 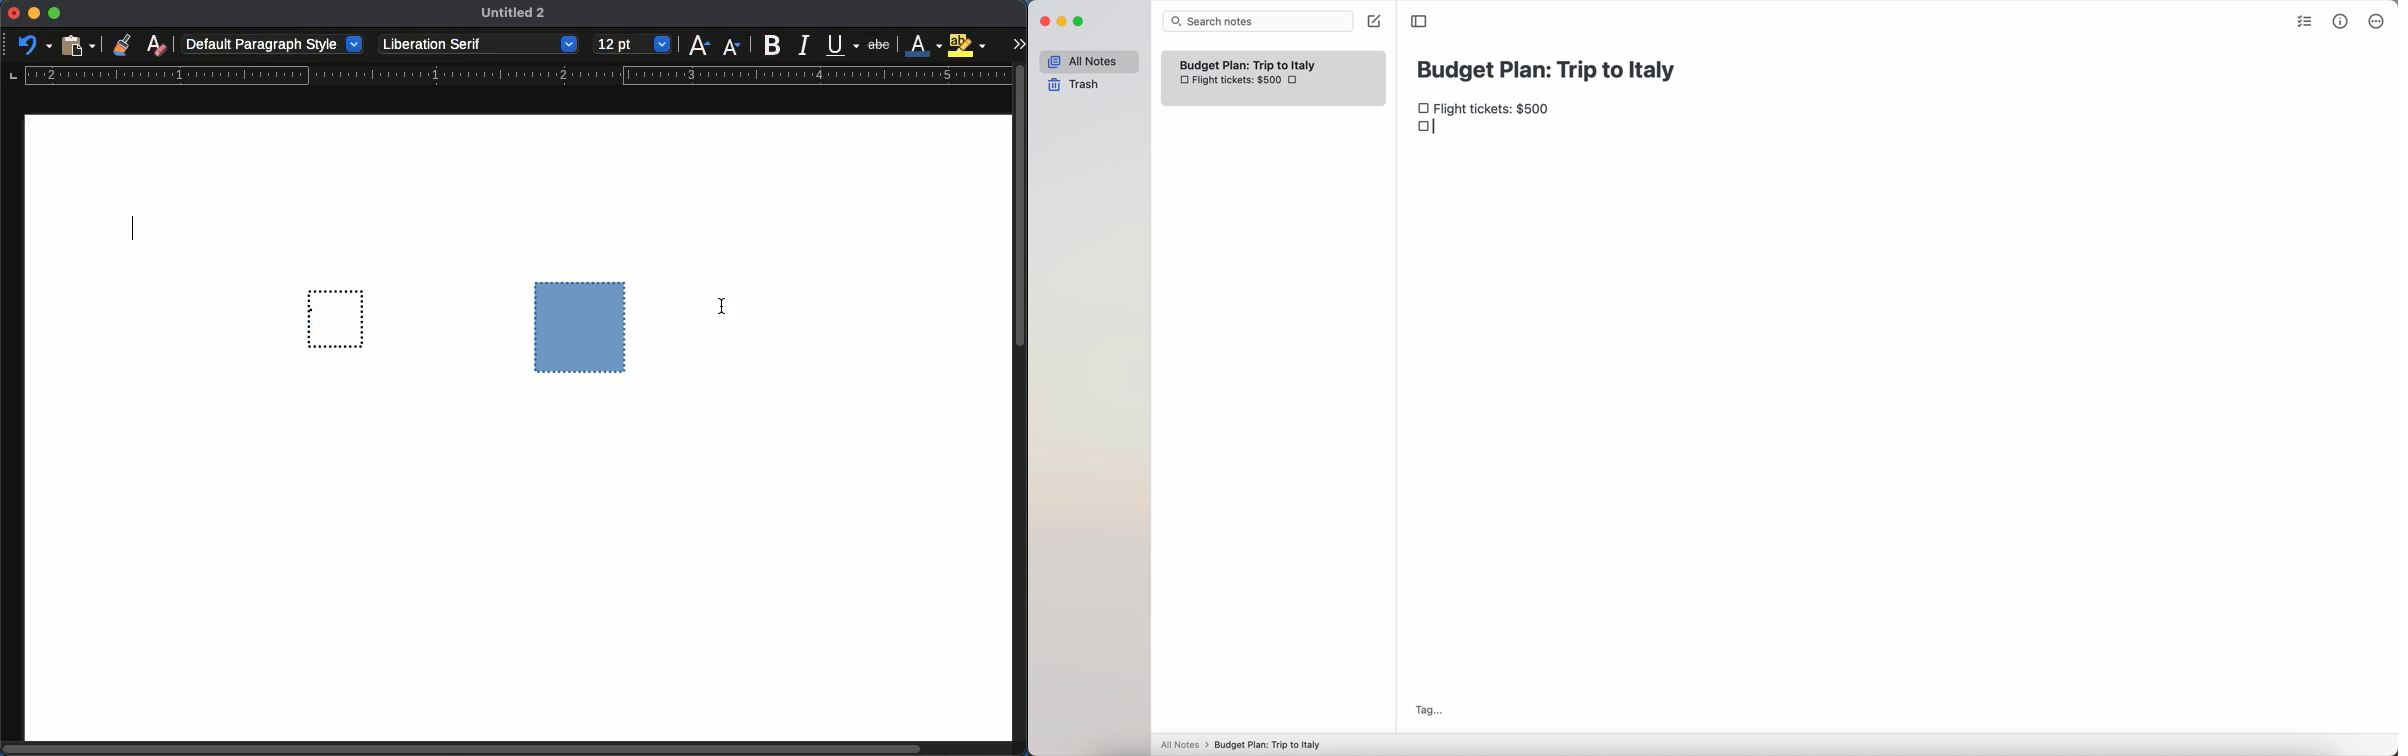 I want to click on default paragraph style, so click(x=275, y=43).